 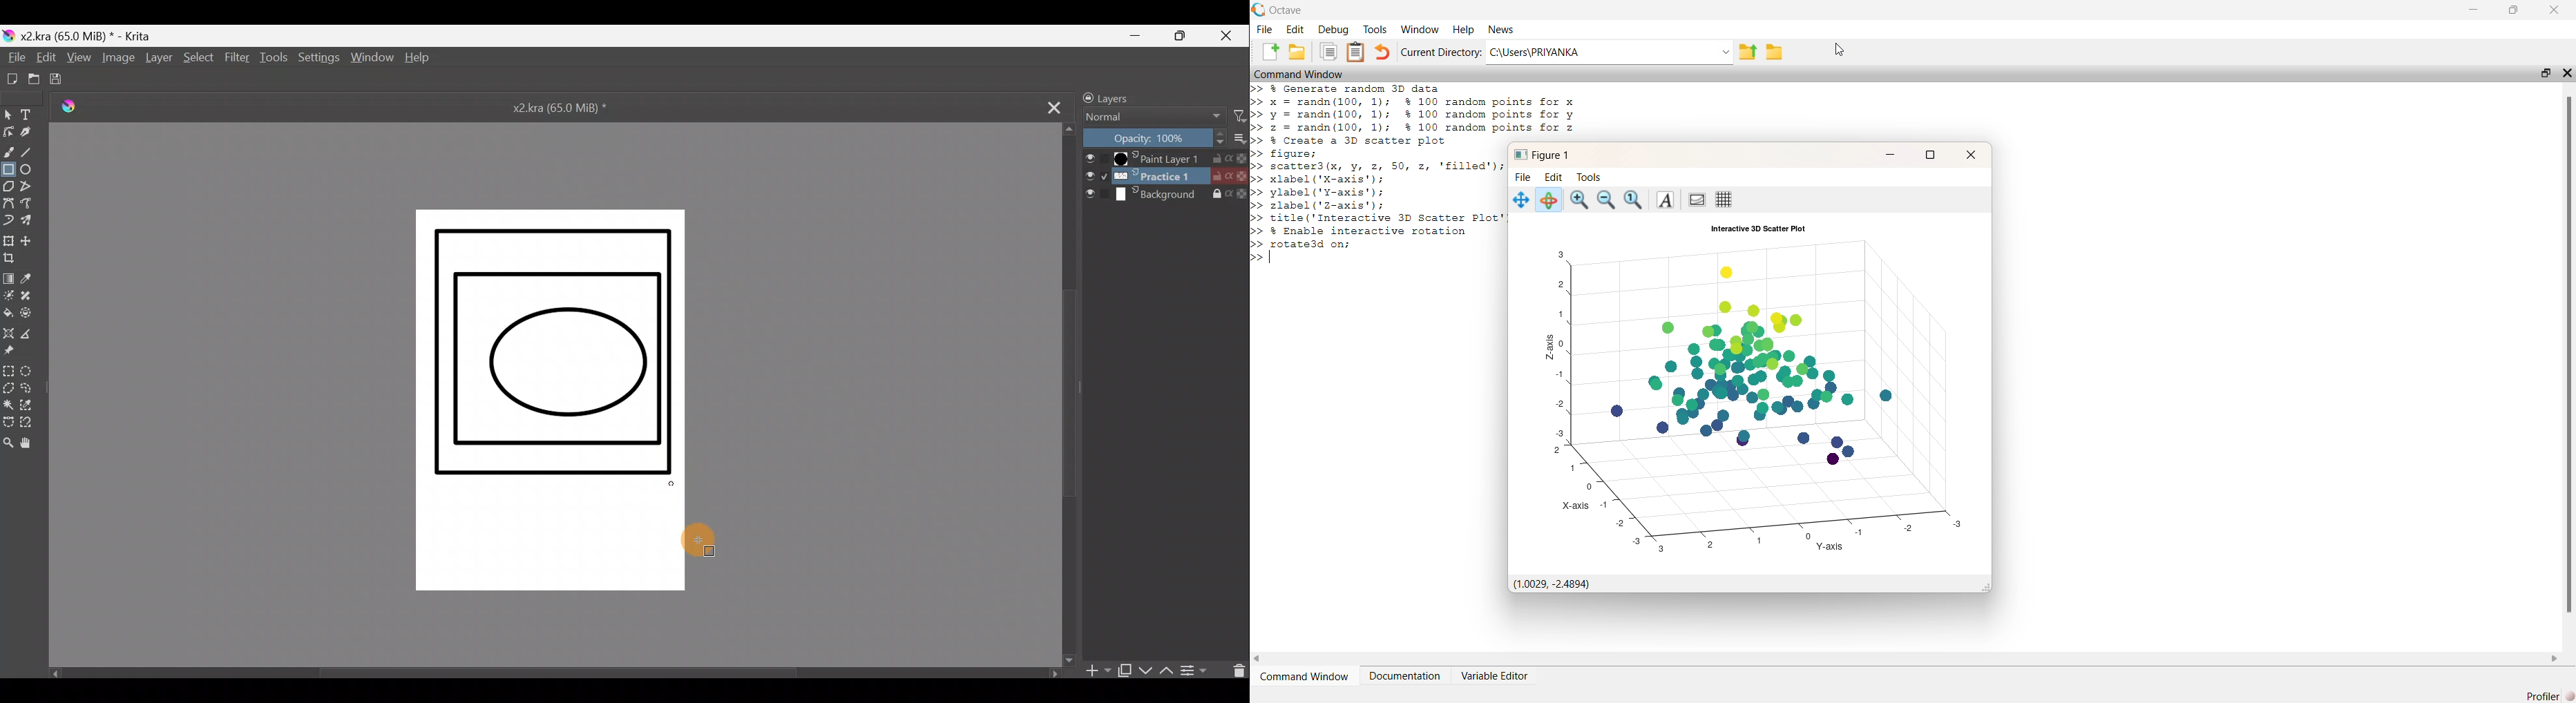 I want to click on close, so click(x=2555, y=10).